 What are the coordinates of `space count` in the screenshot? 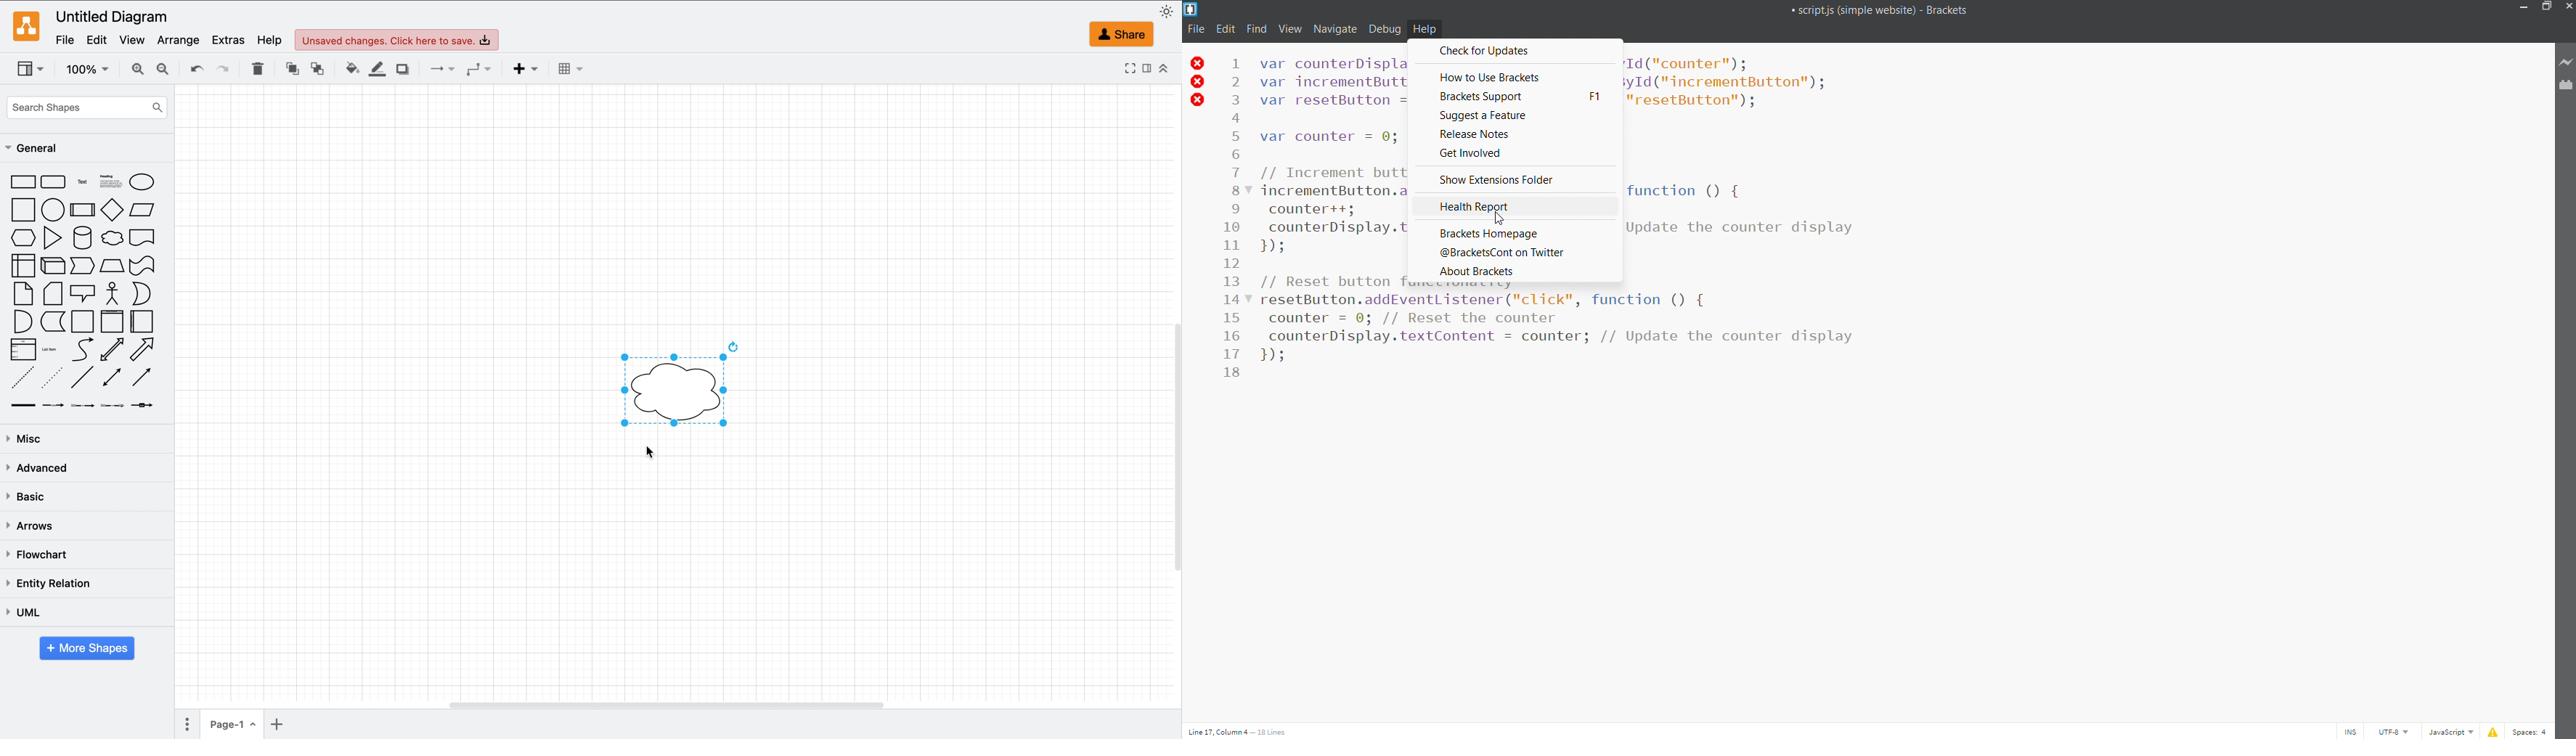 It's located at (2530, 730).